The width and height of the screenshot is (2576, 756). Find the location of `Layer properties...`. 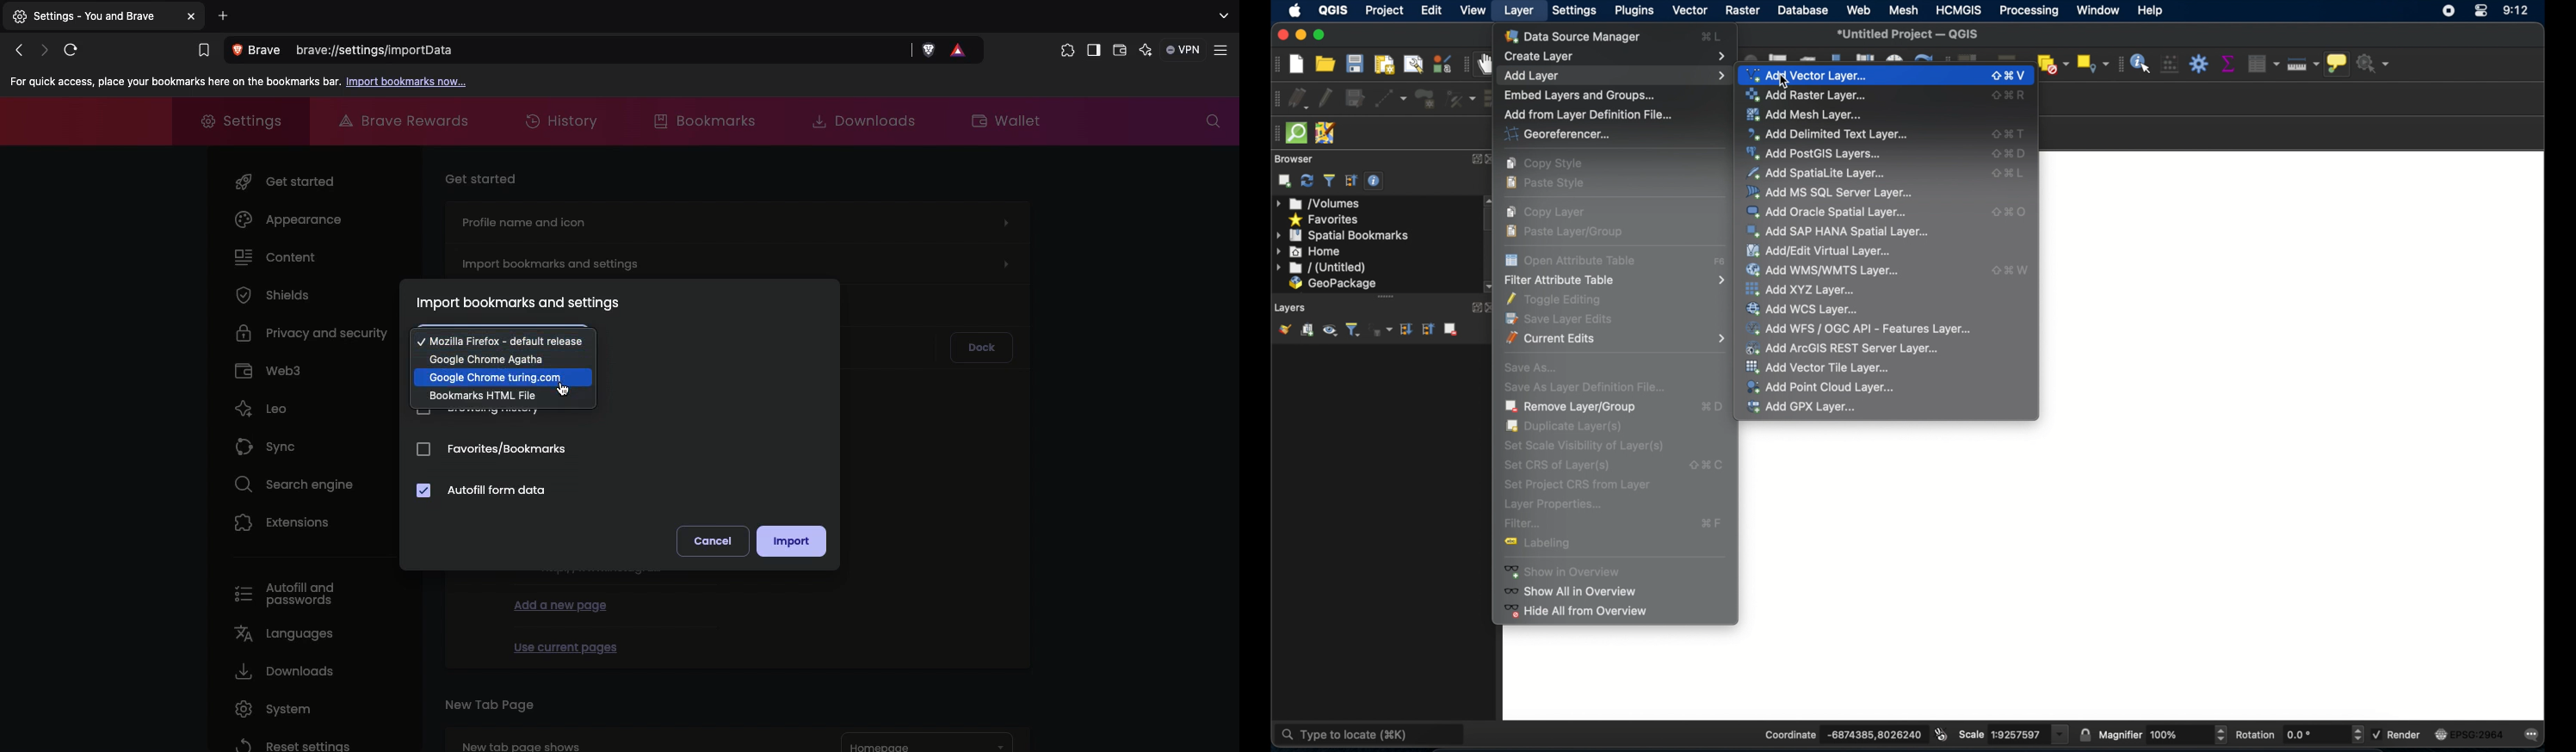

Layer properties... is located at coordinates (1558, 507).